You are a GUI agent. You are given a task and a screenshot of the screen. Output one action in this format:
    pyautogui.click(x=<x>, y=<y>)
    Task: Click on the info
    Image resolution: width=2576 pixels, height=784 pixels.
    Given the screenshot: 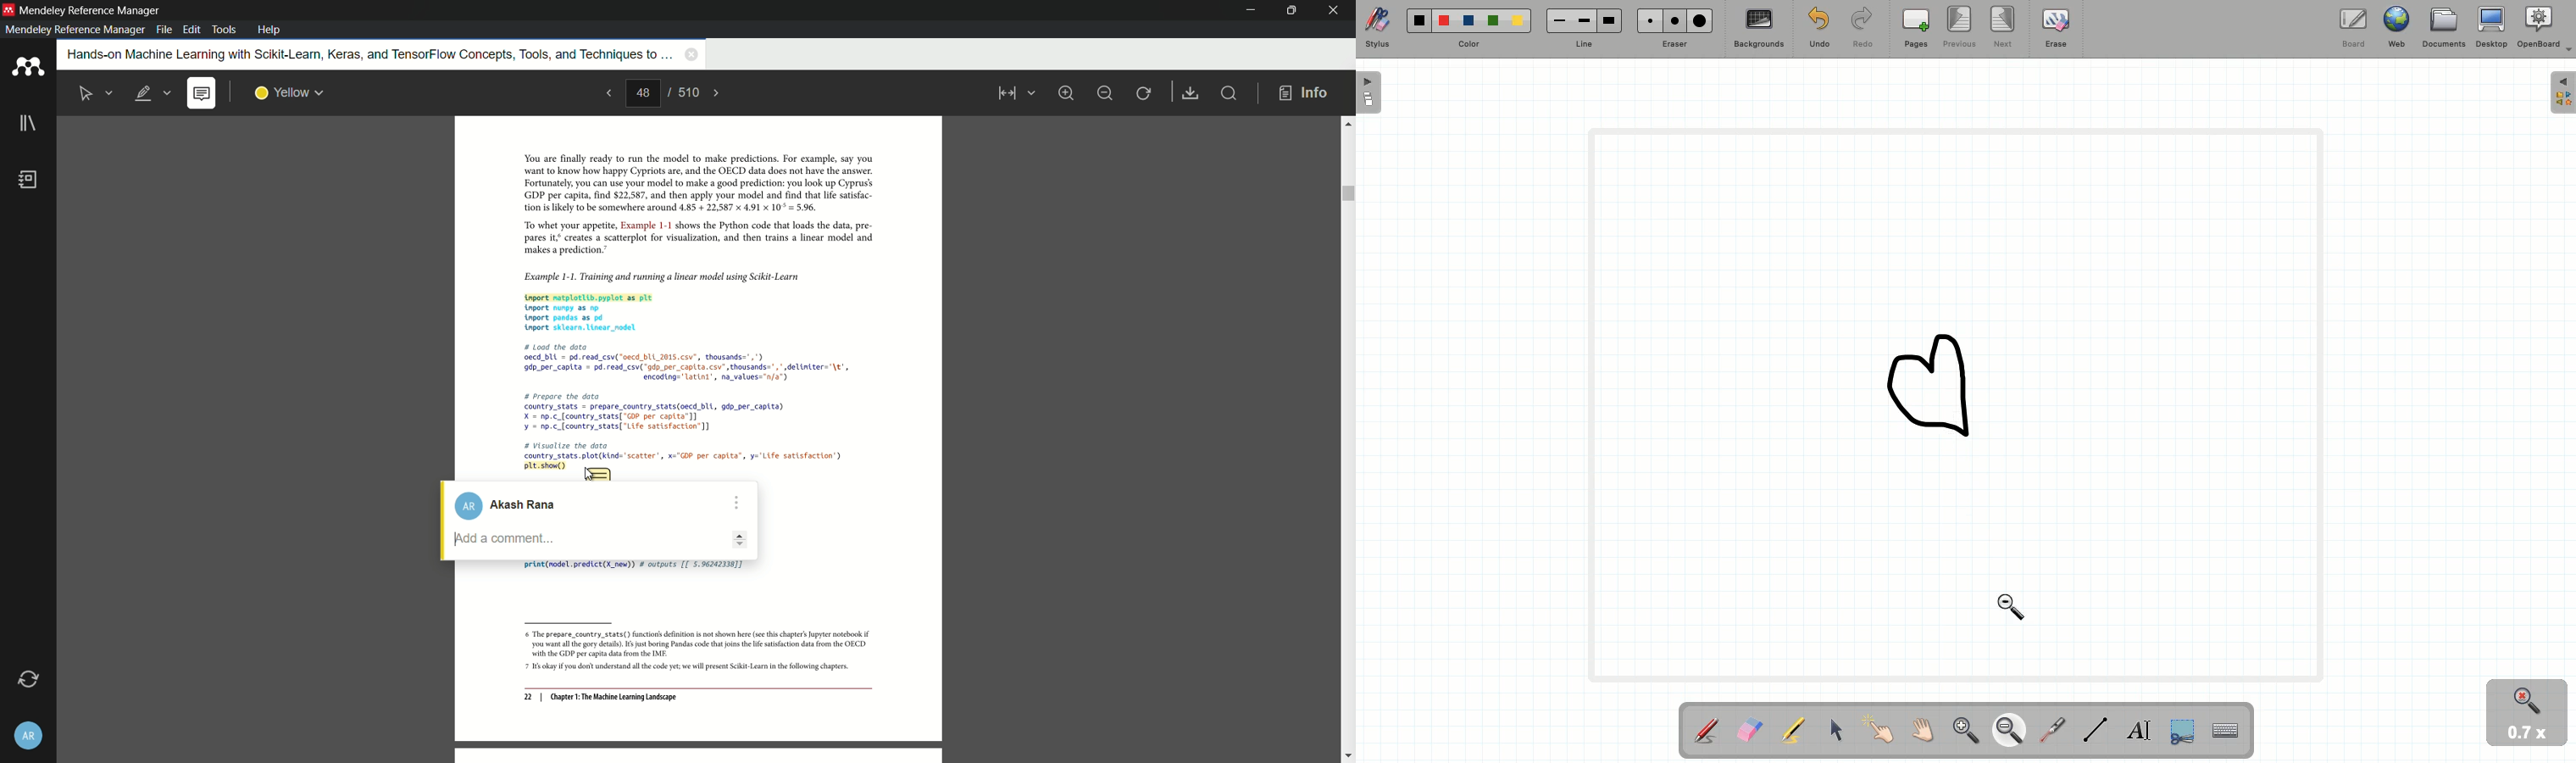 What is the action you would take?
    pyautogui.click(x=1304, y=94)
    